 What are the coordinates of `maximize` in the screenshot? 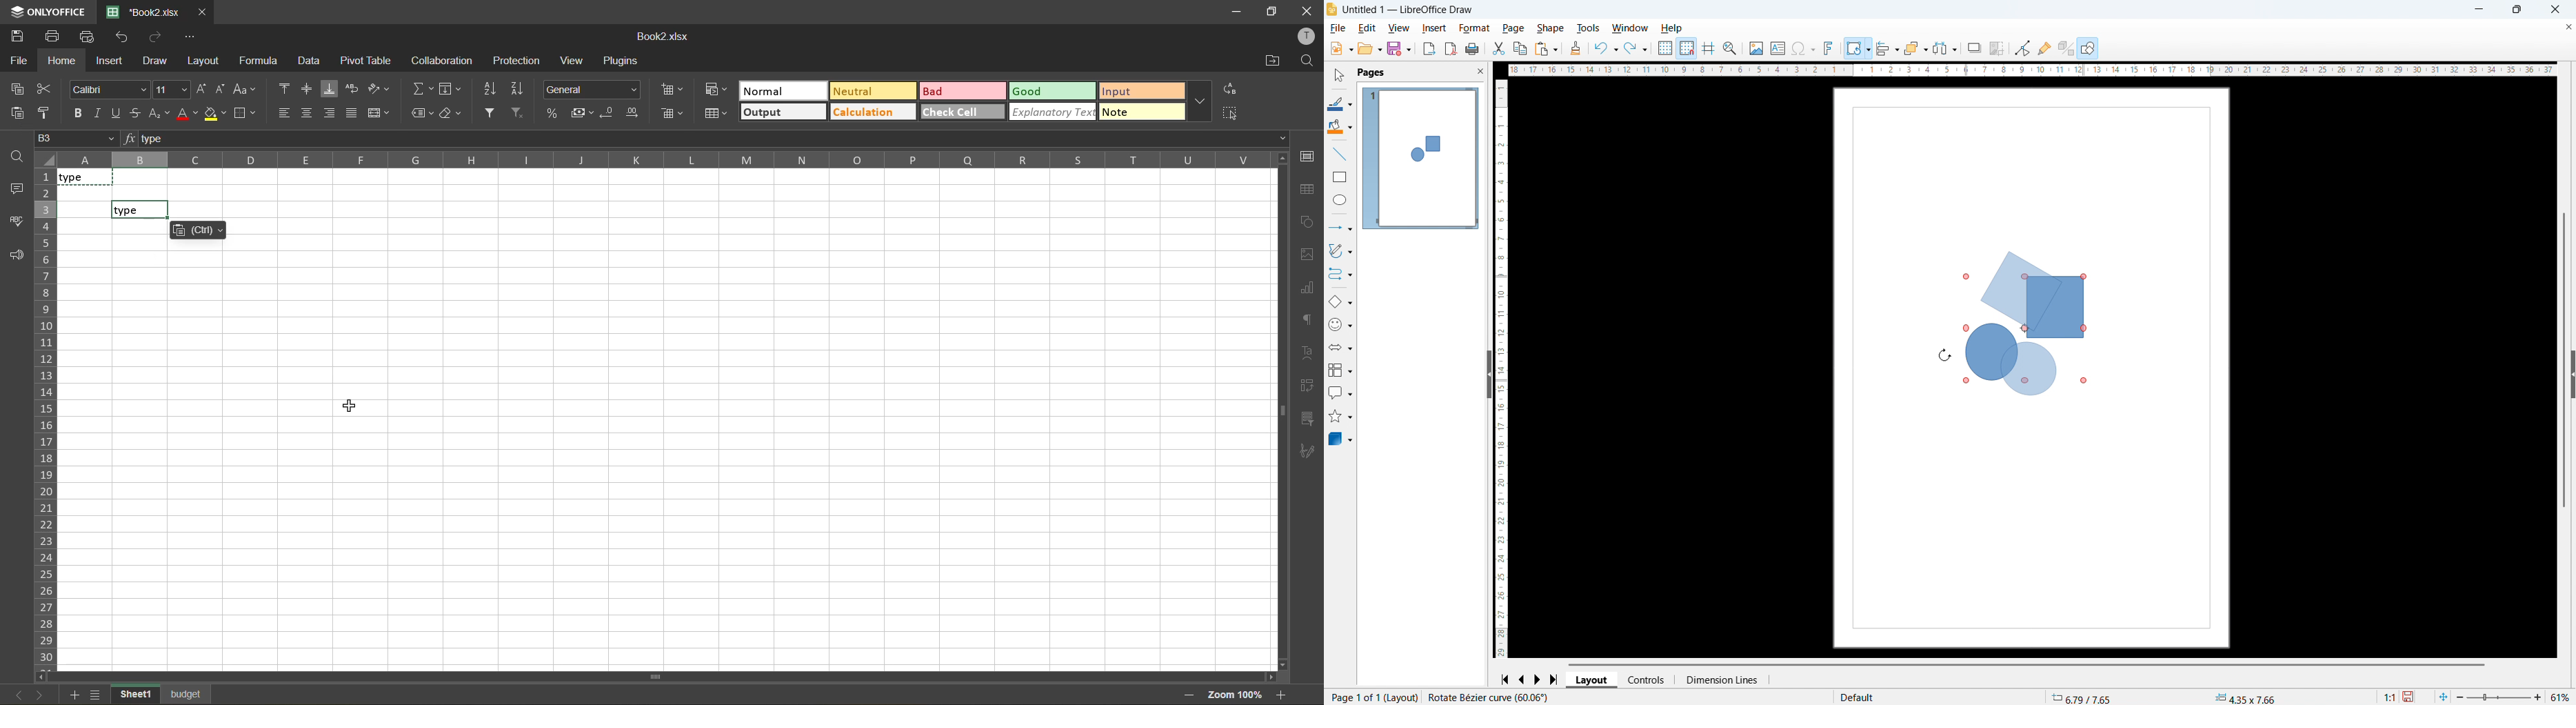 It's located at (1271, 10).